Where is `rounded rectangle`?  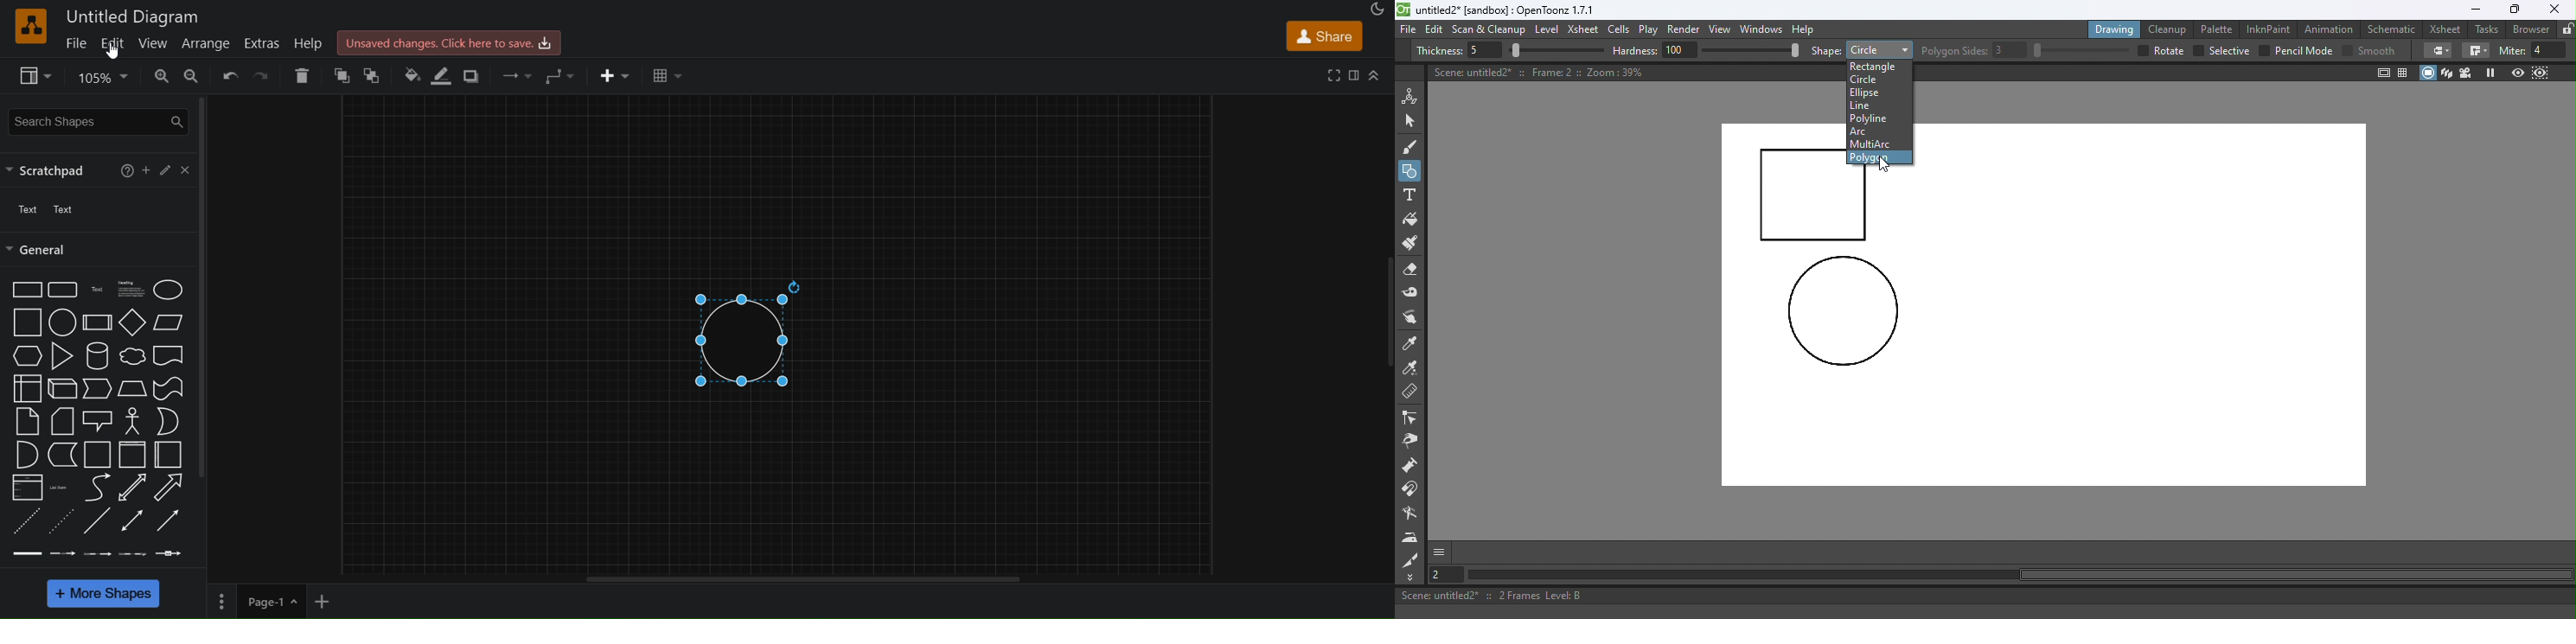 rounded rectangle is located at coordinates (62, 288).